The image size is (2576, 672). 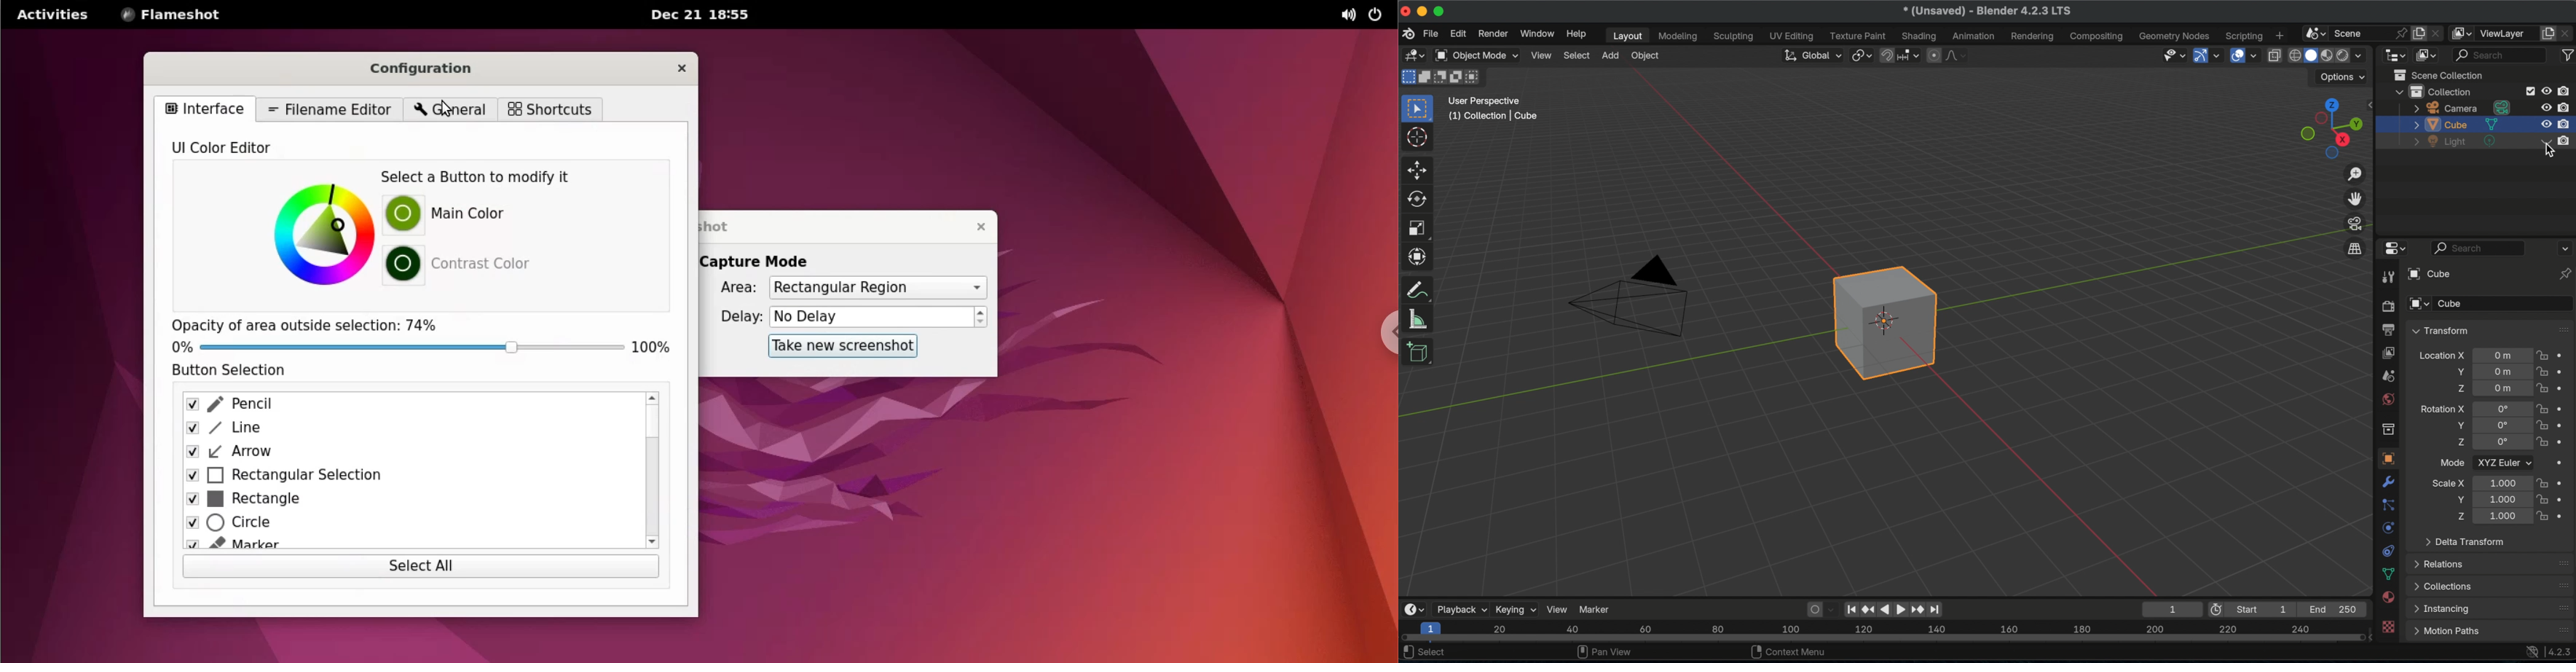 I want to click on add cube, so click(x=1421, y=352).